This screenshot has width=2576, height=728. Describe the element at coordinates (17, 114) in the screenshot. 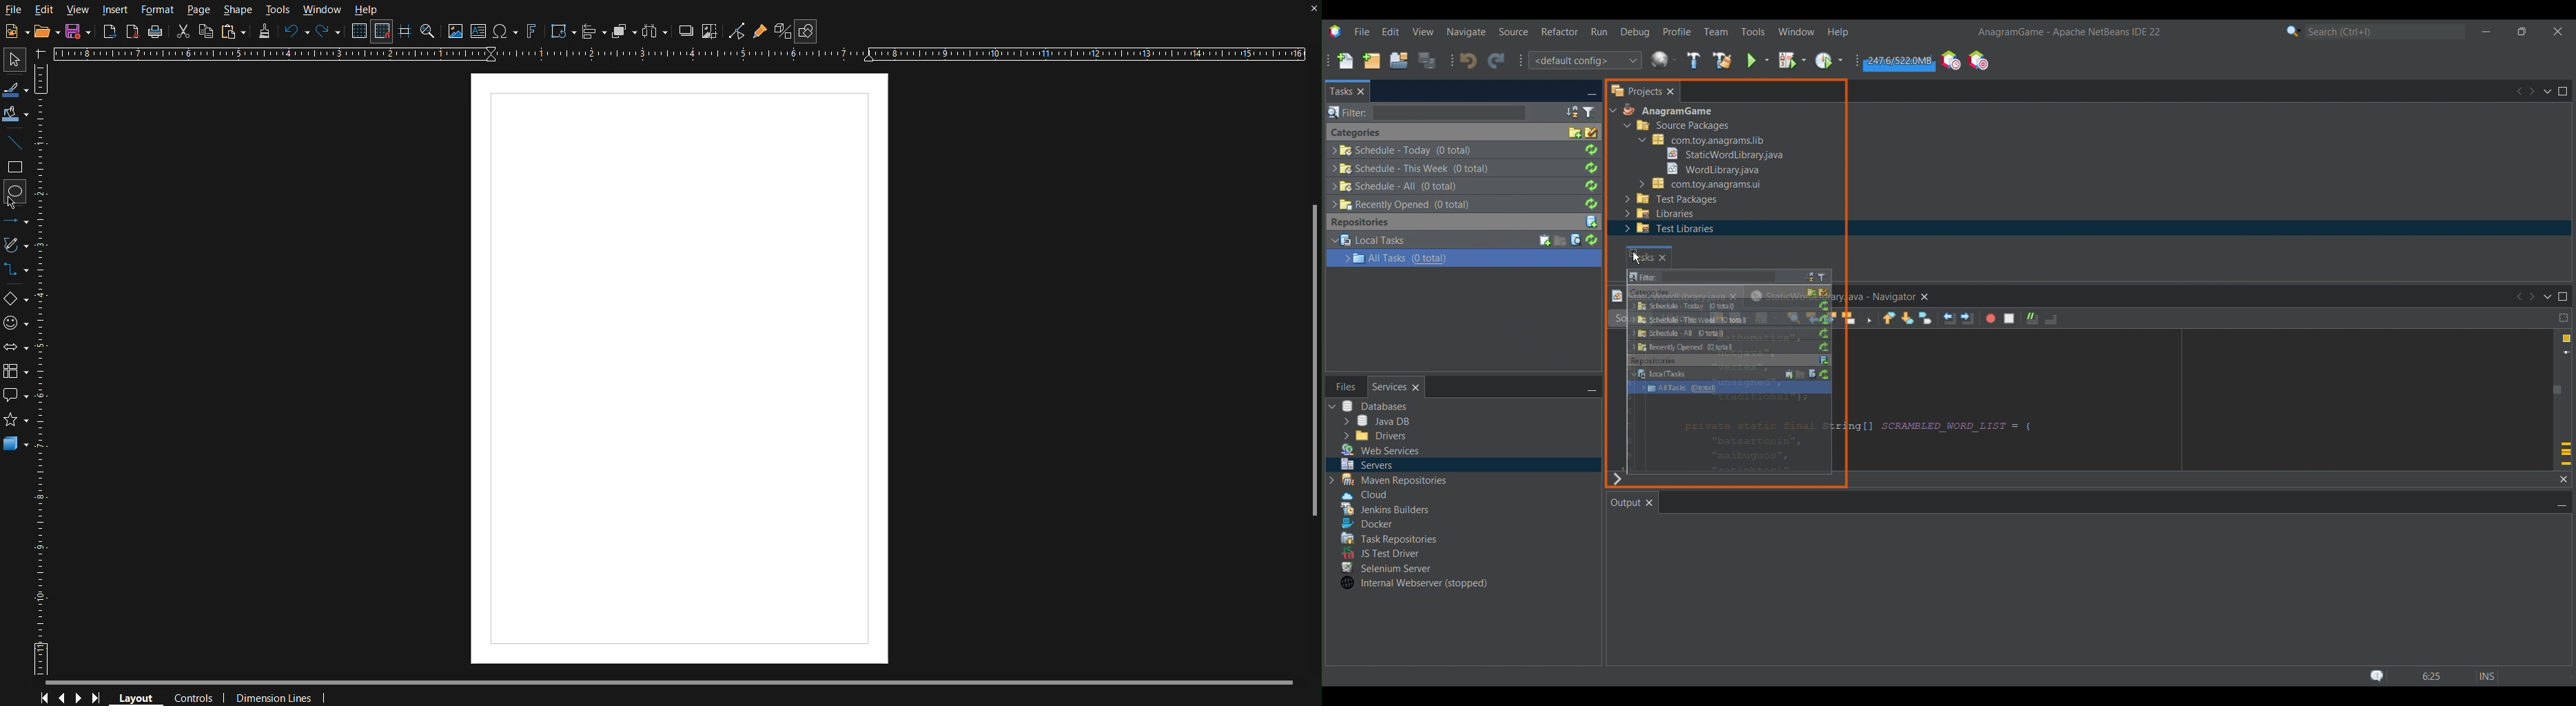

I see `Fill Color` at that location.